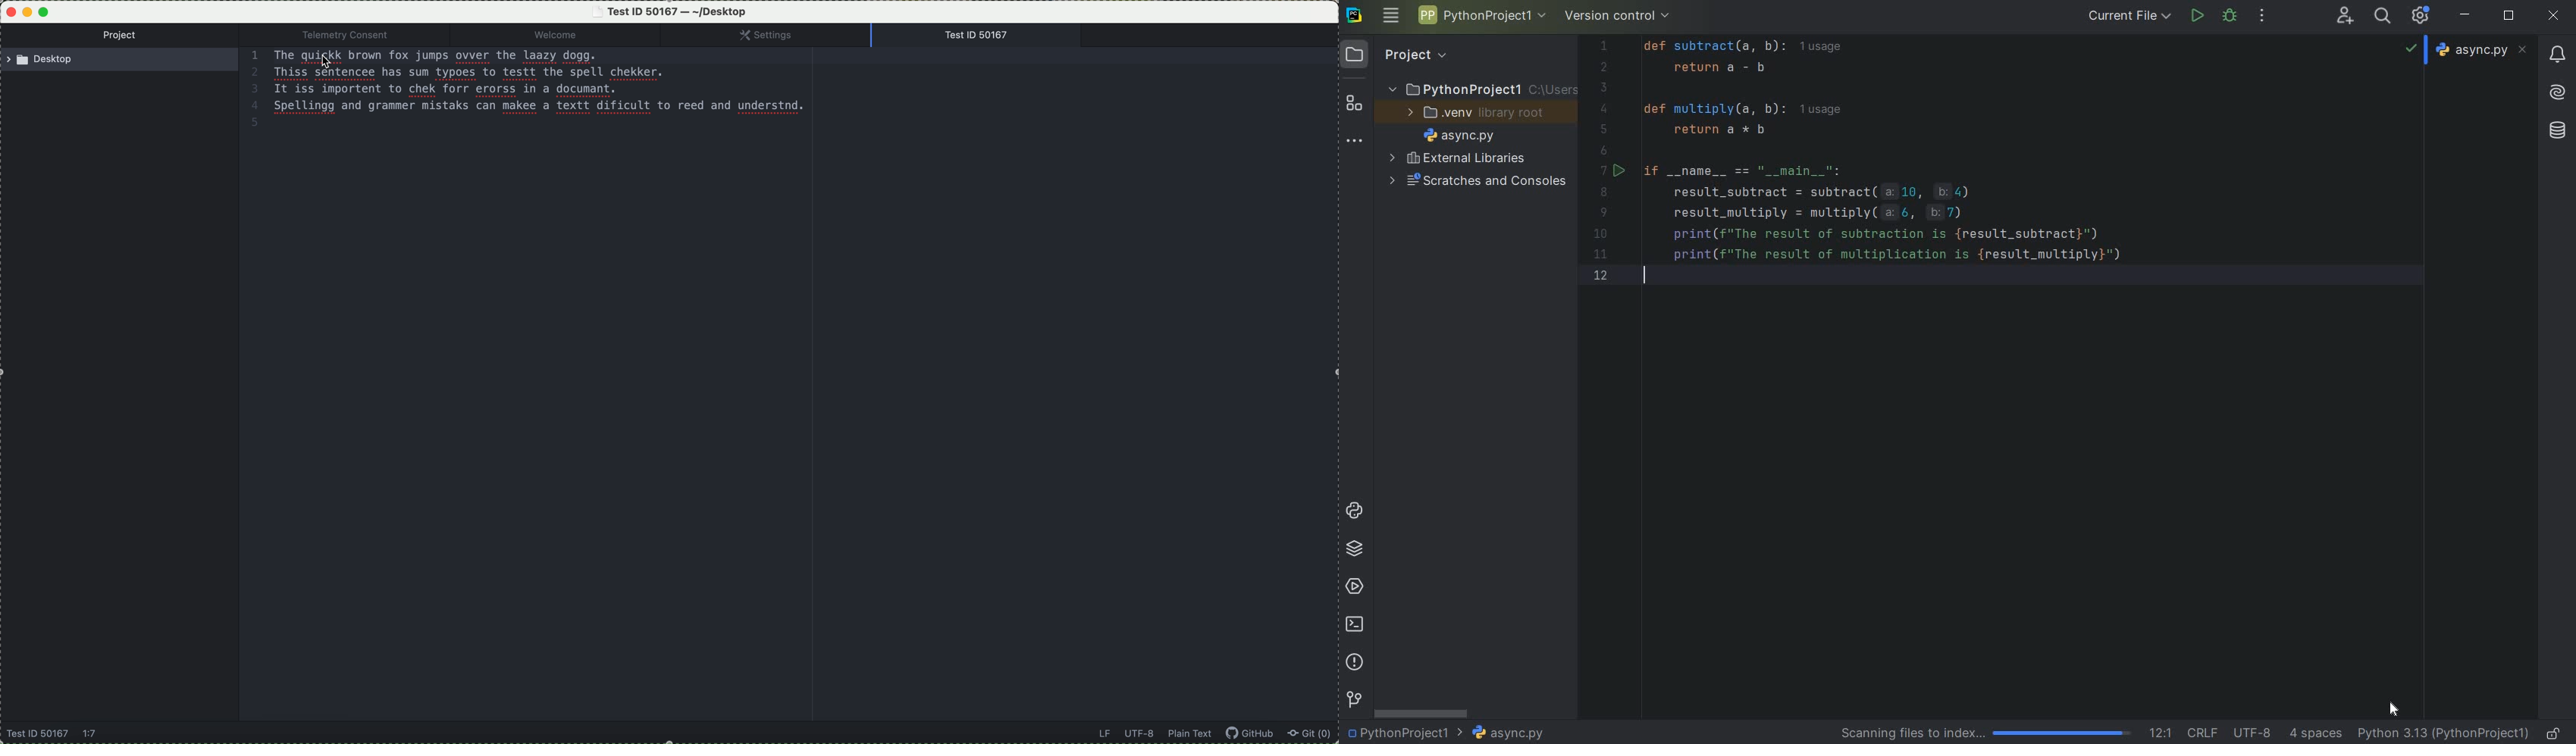 The image size is (2576, 756). Describe the element at coordinates (1476, 89) in the screenshot. I see `project folder` at that location.